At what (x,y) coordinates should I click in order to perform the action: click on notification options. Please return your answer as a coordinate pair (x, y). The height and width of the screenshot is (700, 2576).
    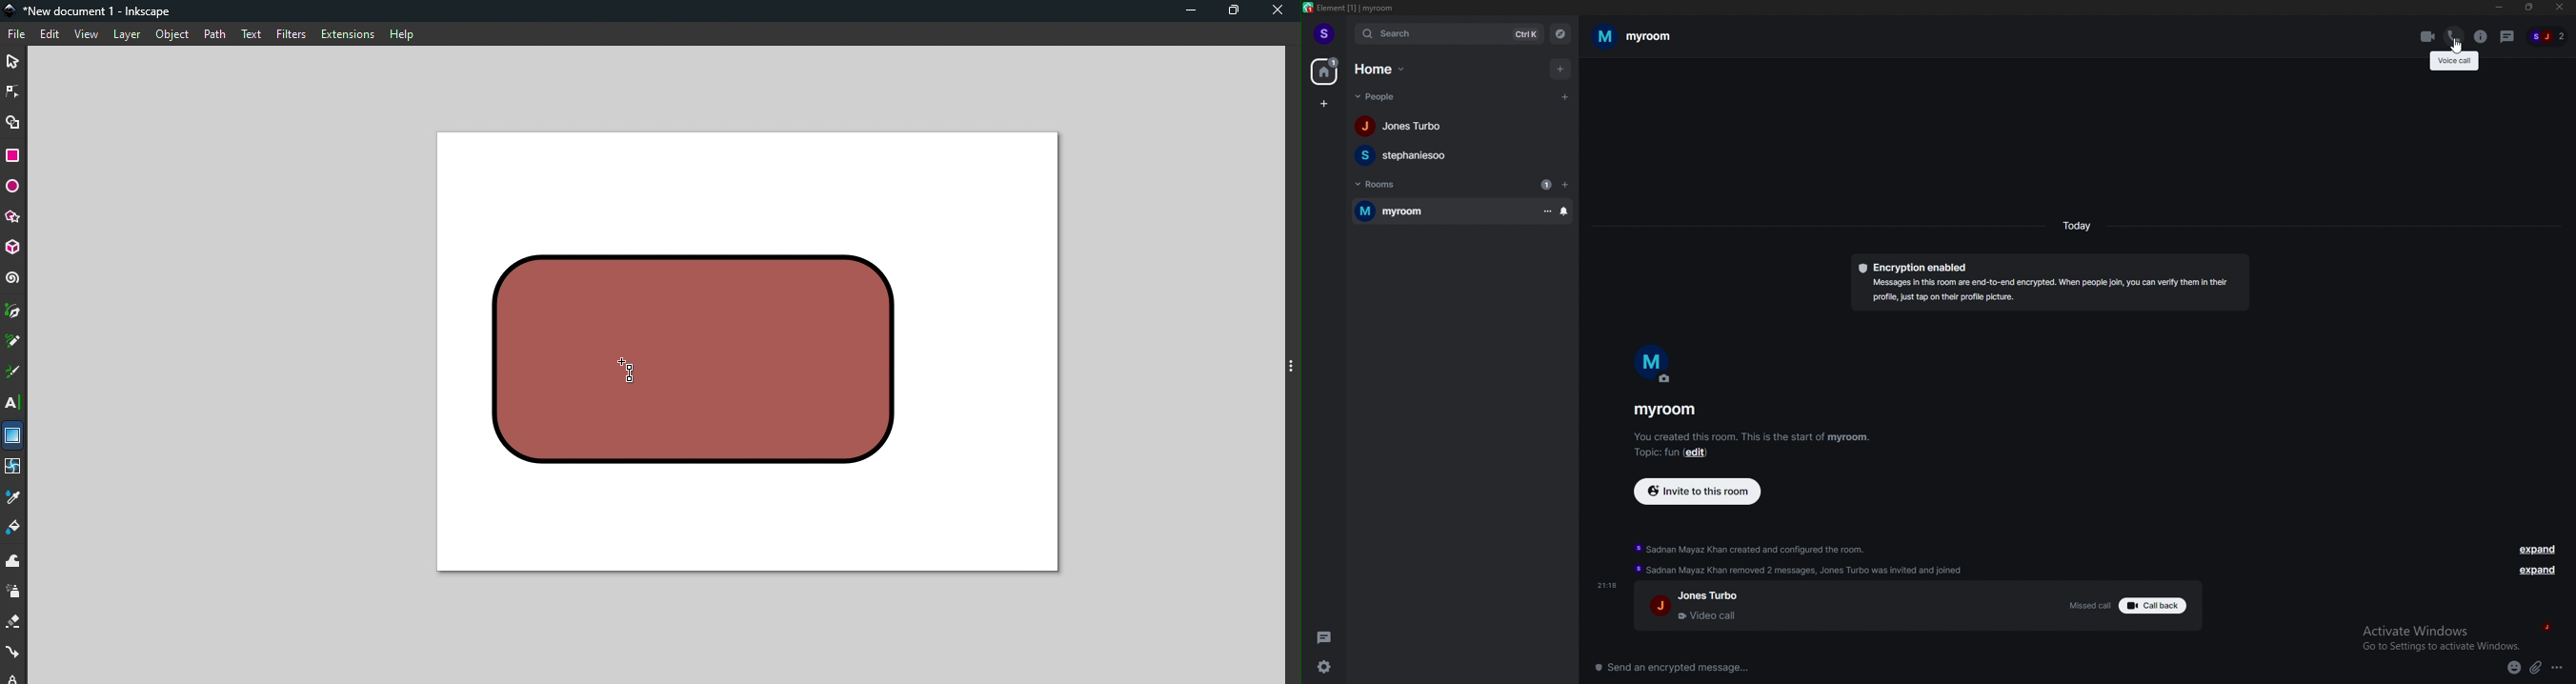
    Looking at the image, I should click on (1566, 213).